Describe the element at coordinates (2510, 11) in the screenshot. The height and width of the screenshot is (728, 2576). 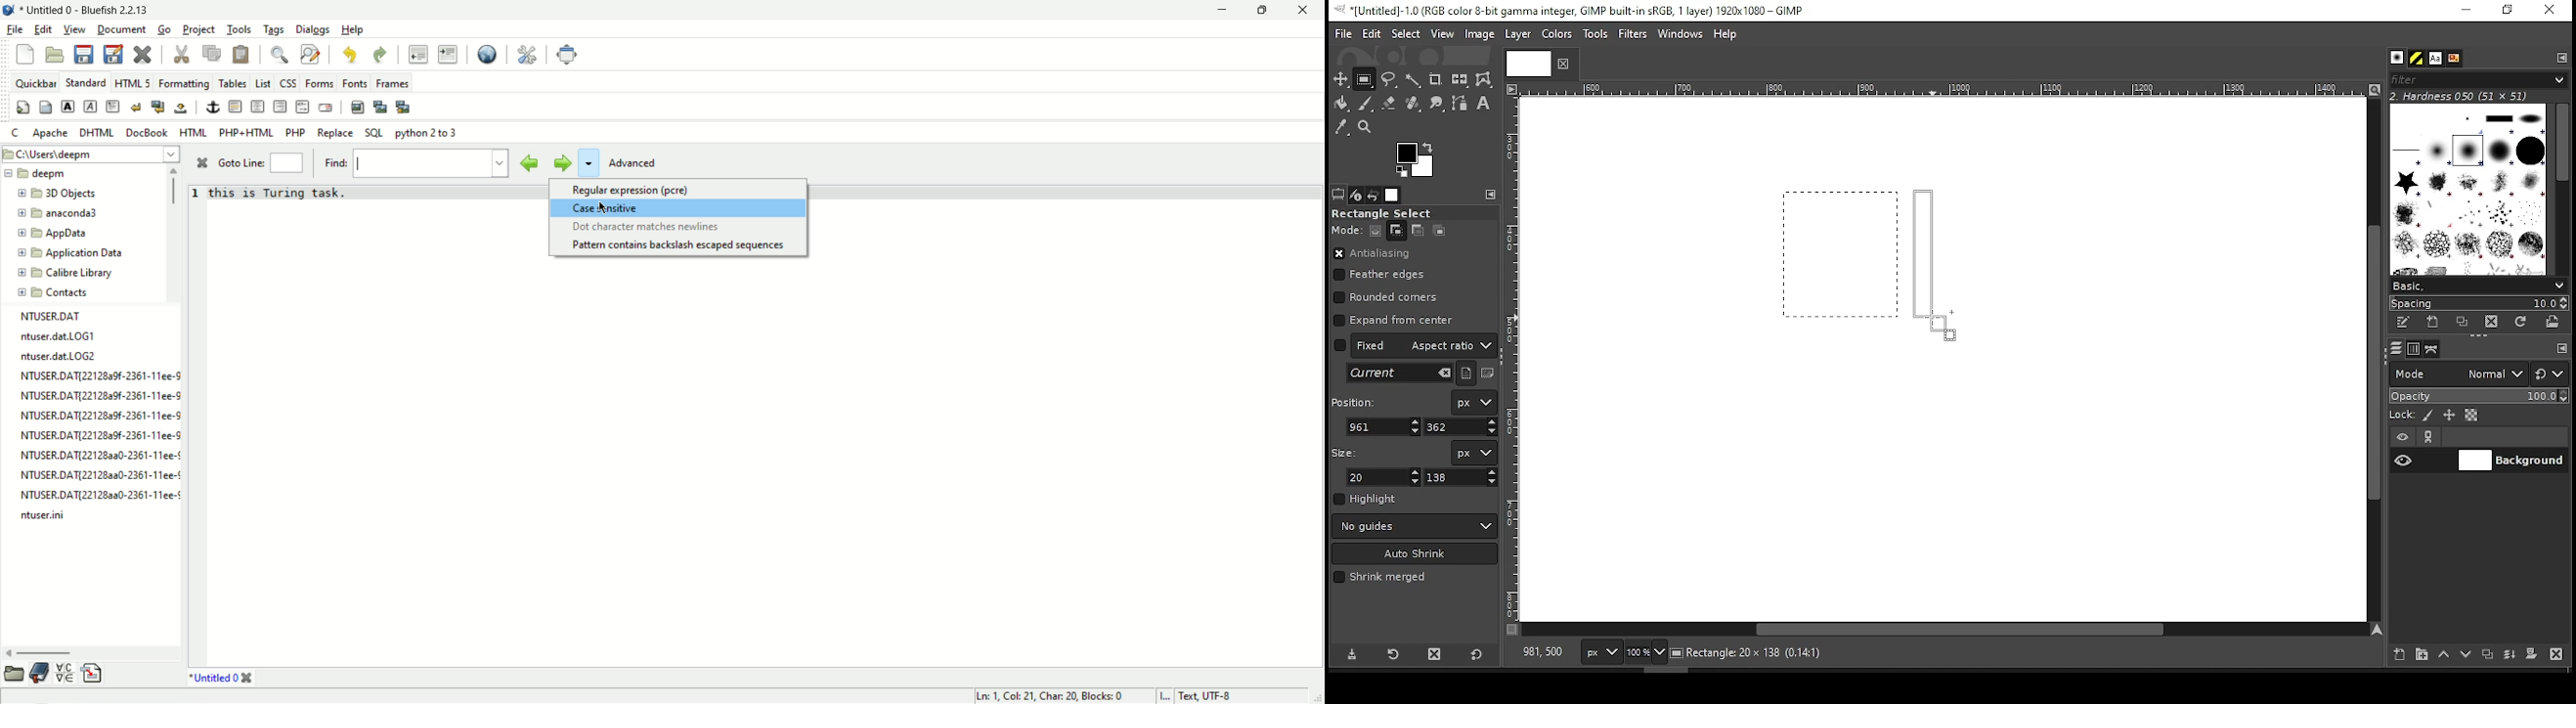
I see `restore` at that location.